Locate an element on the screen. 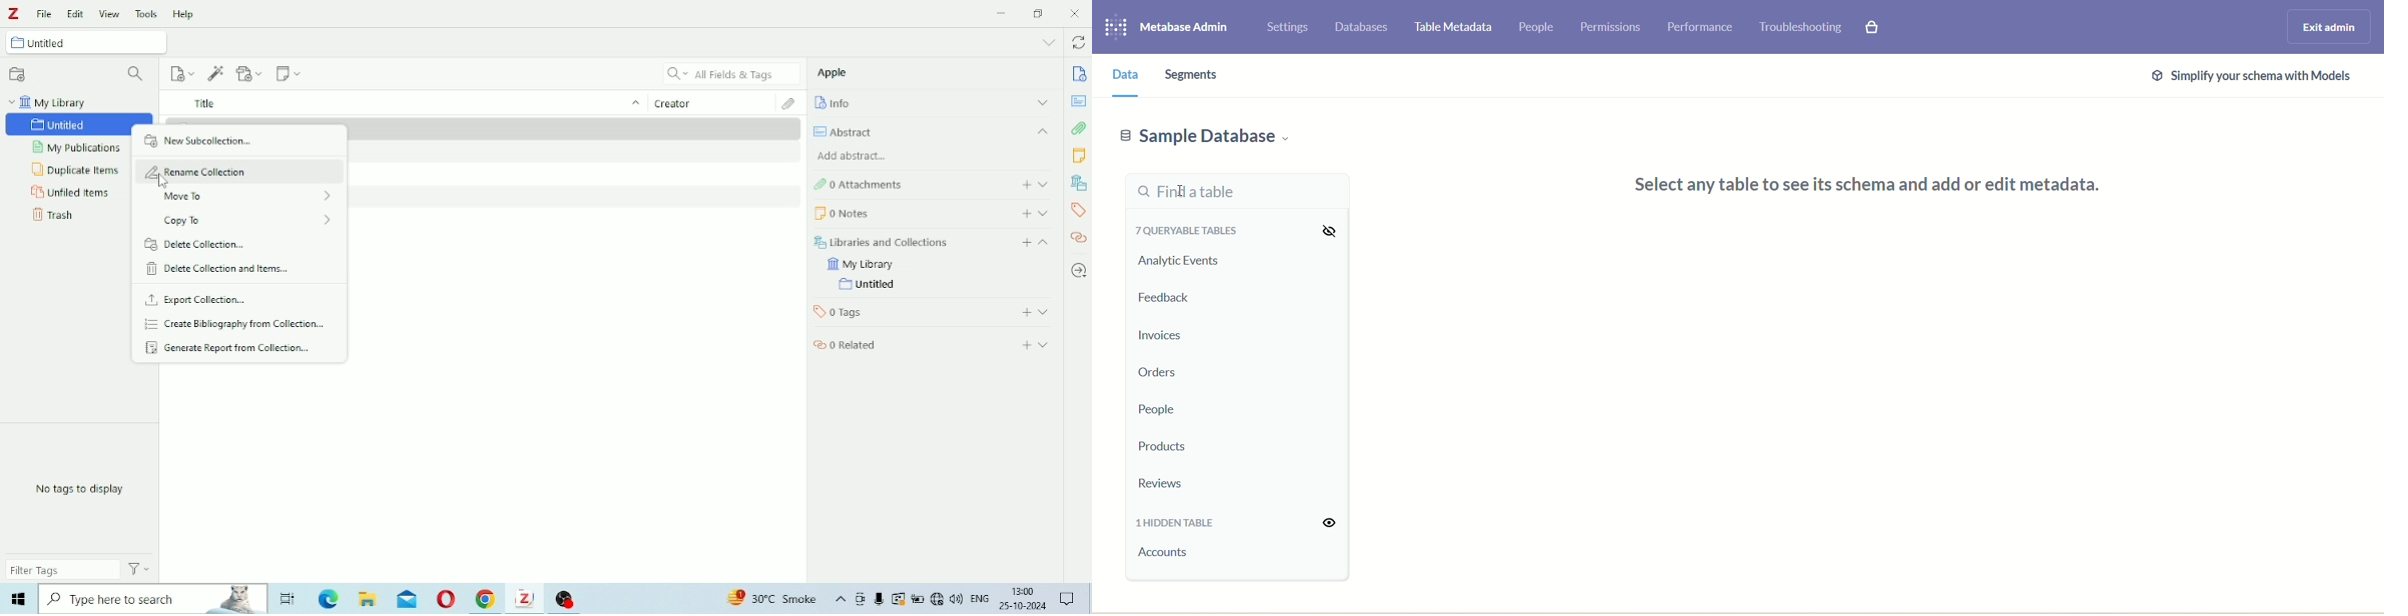 Image resolution: width=2408 pixels, height=616 pixels.  is located at coordinates (766, 597).